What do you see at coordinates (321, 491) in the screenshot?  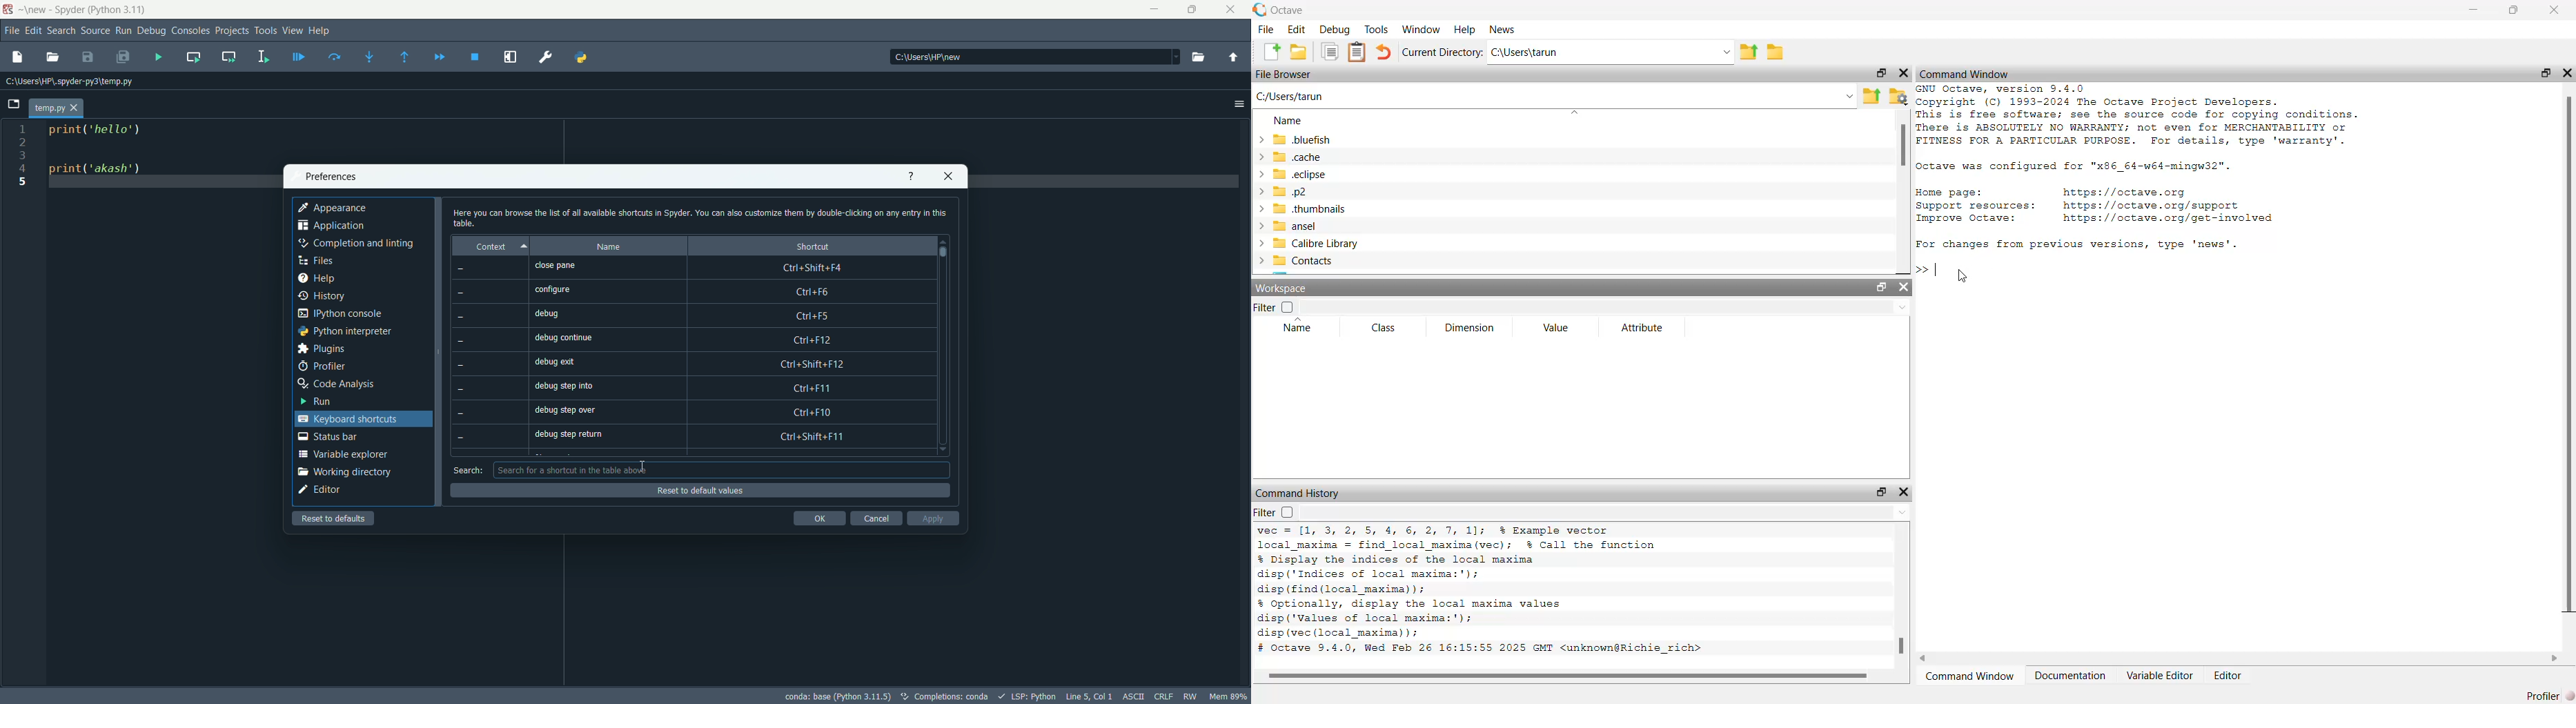 I see `editor` at bounding box center [321, 491].